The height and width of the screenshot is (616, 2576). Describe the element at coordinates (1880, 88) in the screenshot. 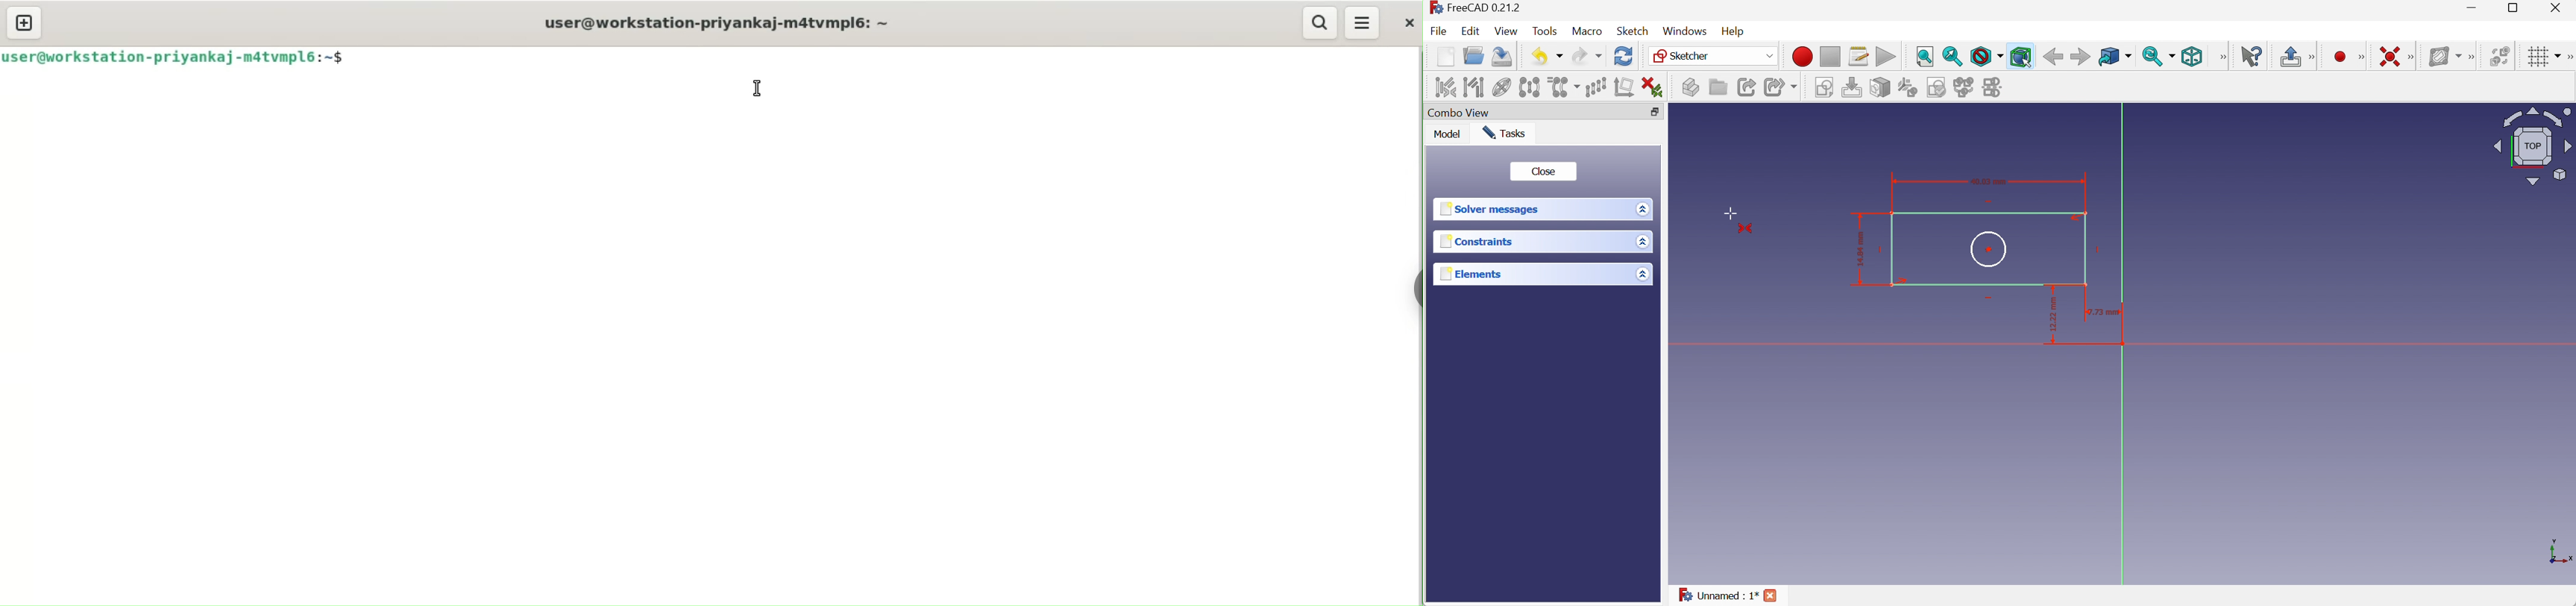

I see `Map sketch to face...` at that location.